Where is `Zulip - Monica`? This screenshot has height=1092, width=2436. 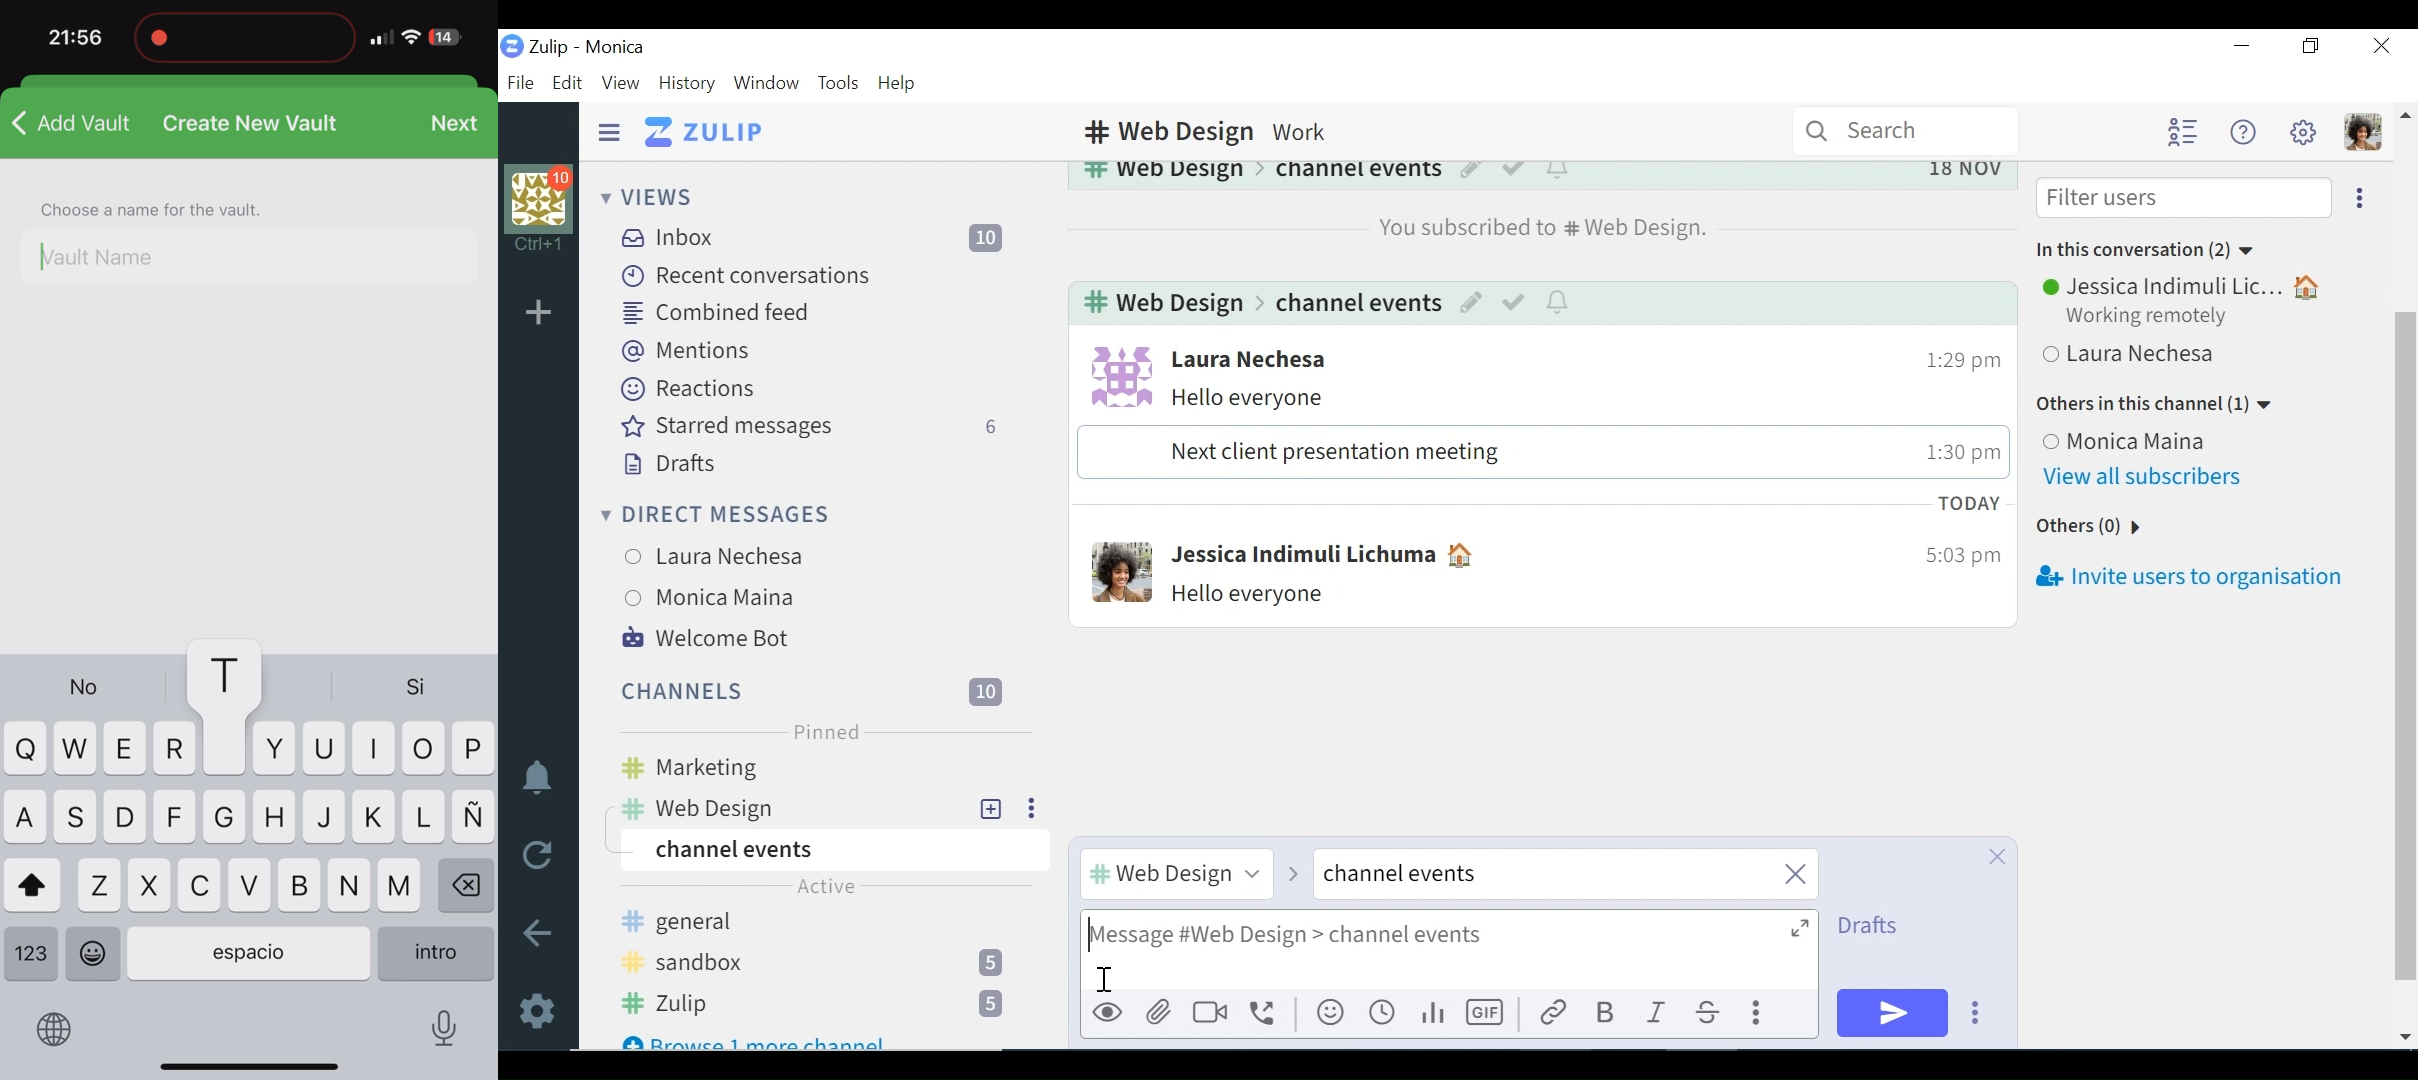
Zulip - Monica is located at coordinates (589, 46).